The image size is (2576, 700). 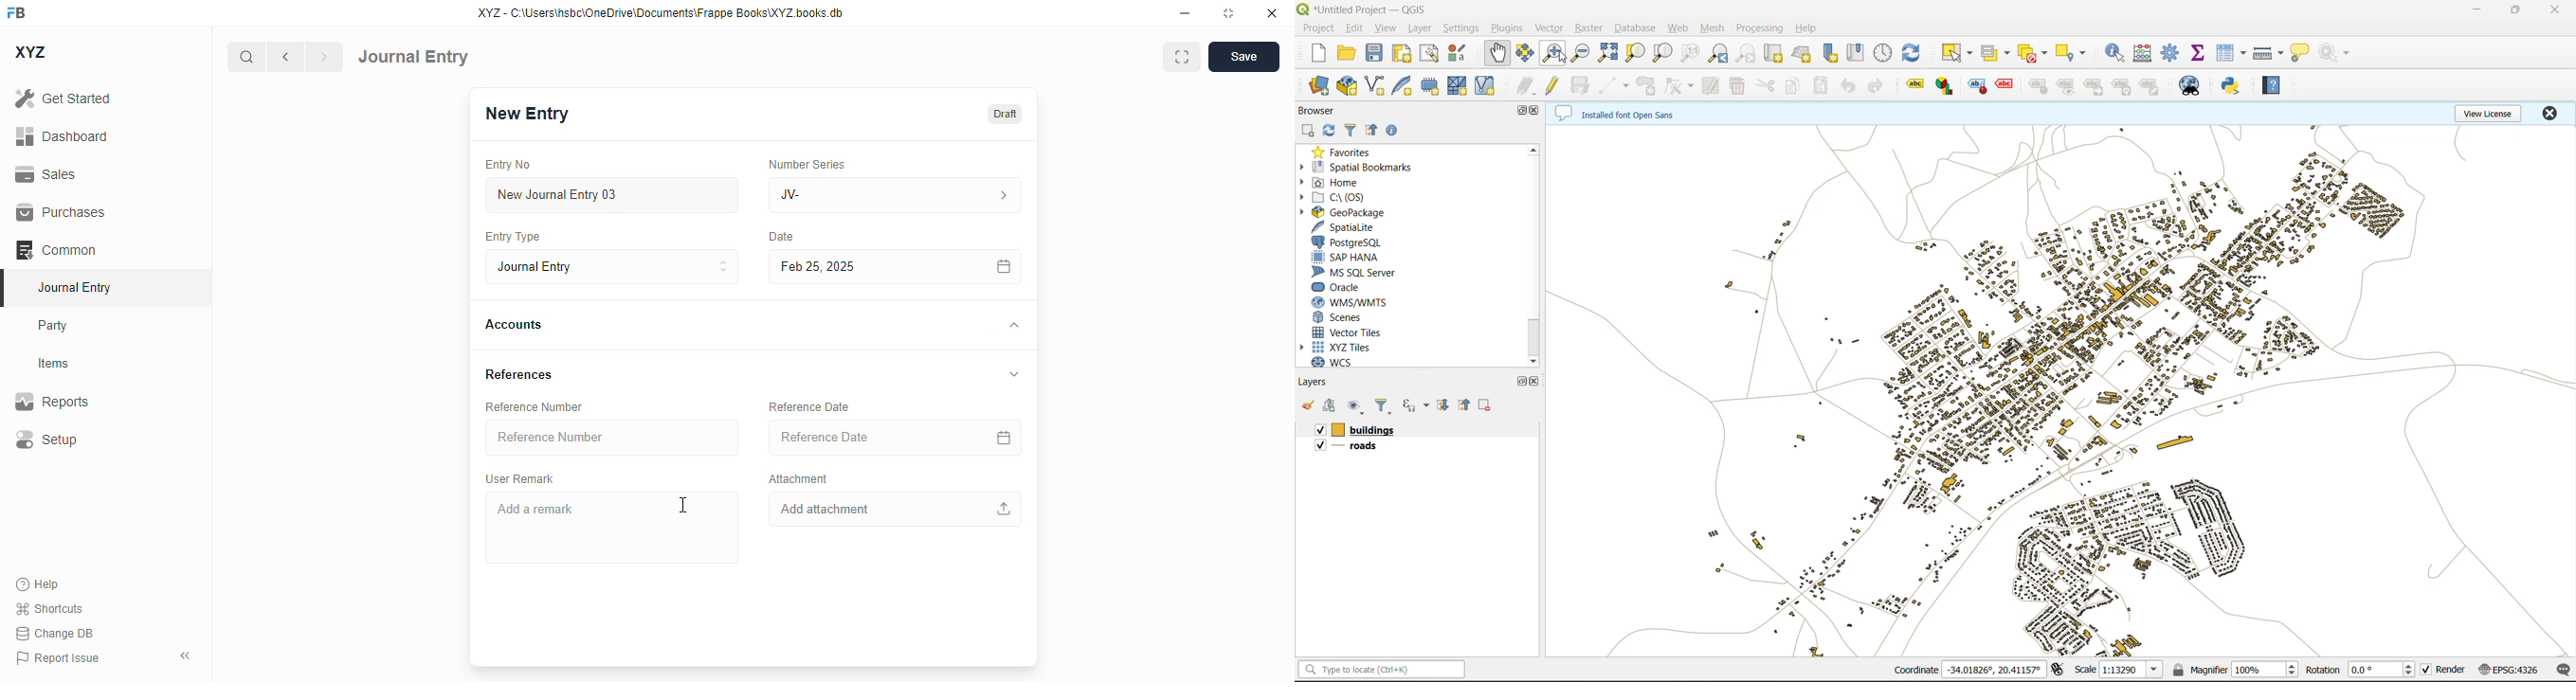 I want to click on calendar icon, so click(x=1005, y=439).